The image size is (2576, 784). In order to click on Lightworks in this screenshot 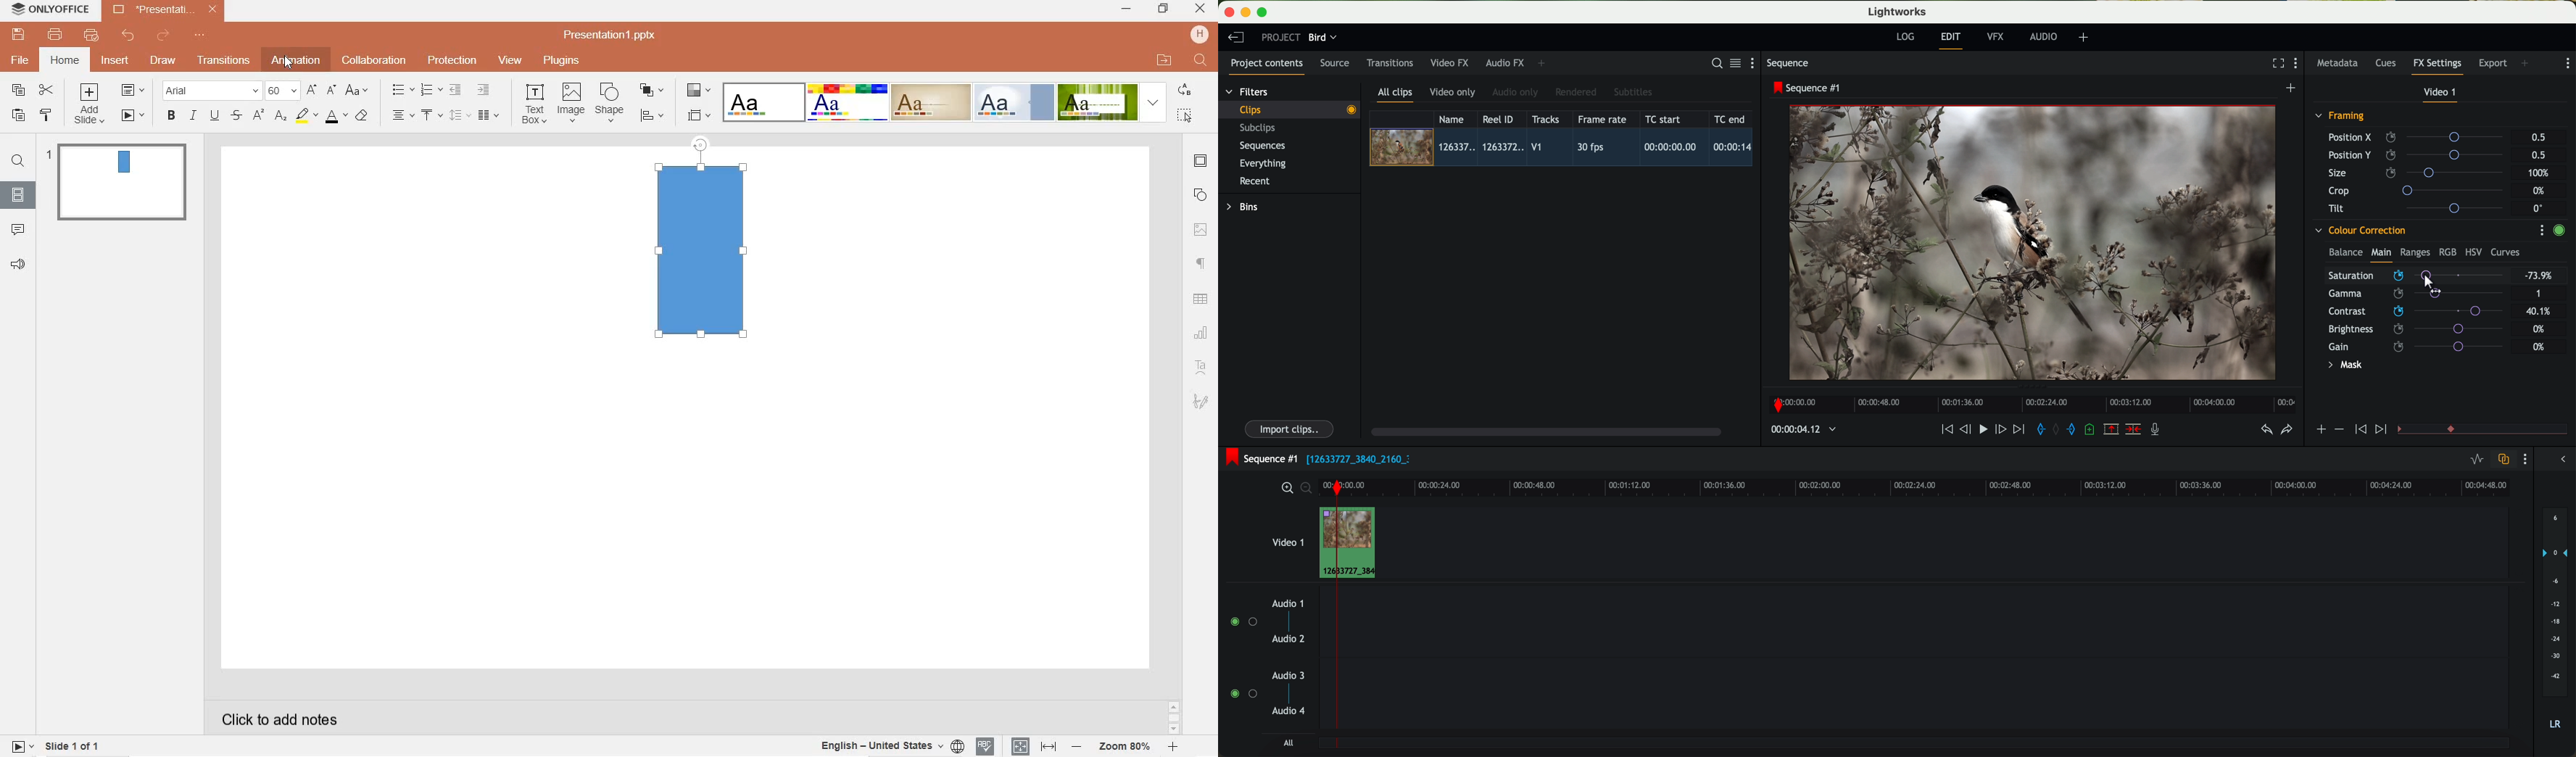, I will do `click(1898, 11)`.